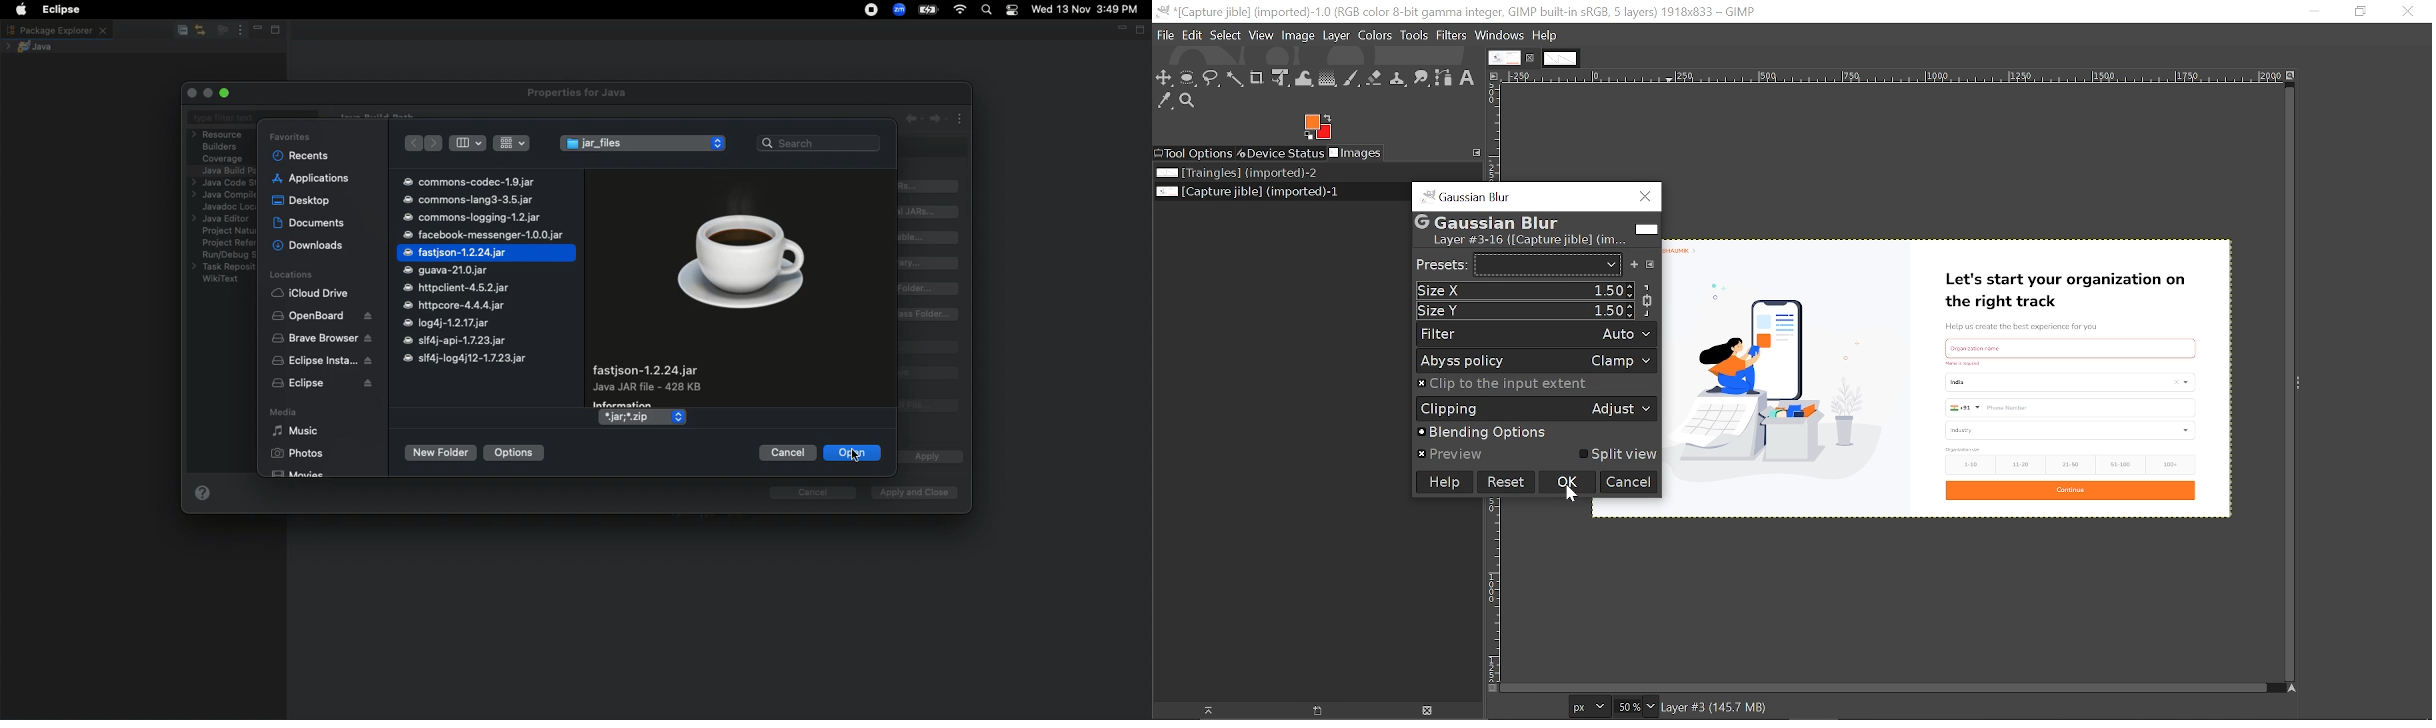  What do you see at coordinates (1646, 229) in the screenshot?
I see `Indicate layer color` at bounding box center [1646, 229].